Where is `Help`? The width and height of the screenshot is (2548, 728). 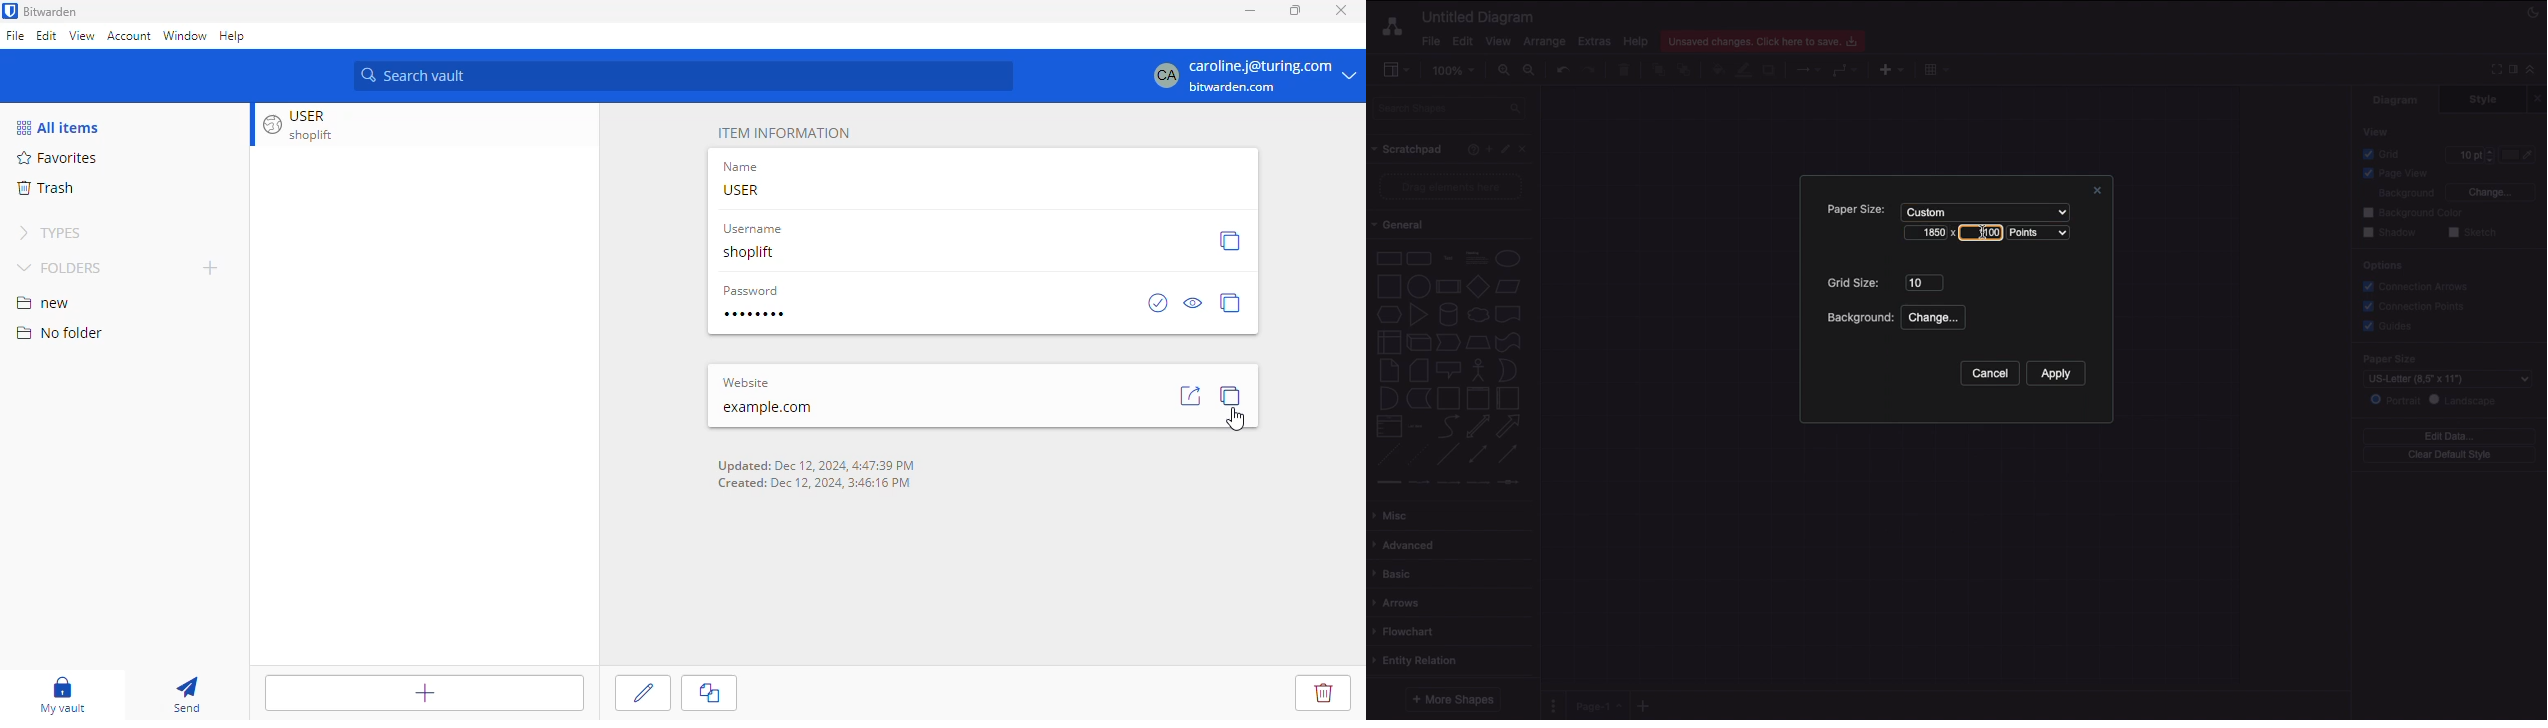
Help is located at coordinates (1470, 149).